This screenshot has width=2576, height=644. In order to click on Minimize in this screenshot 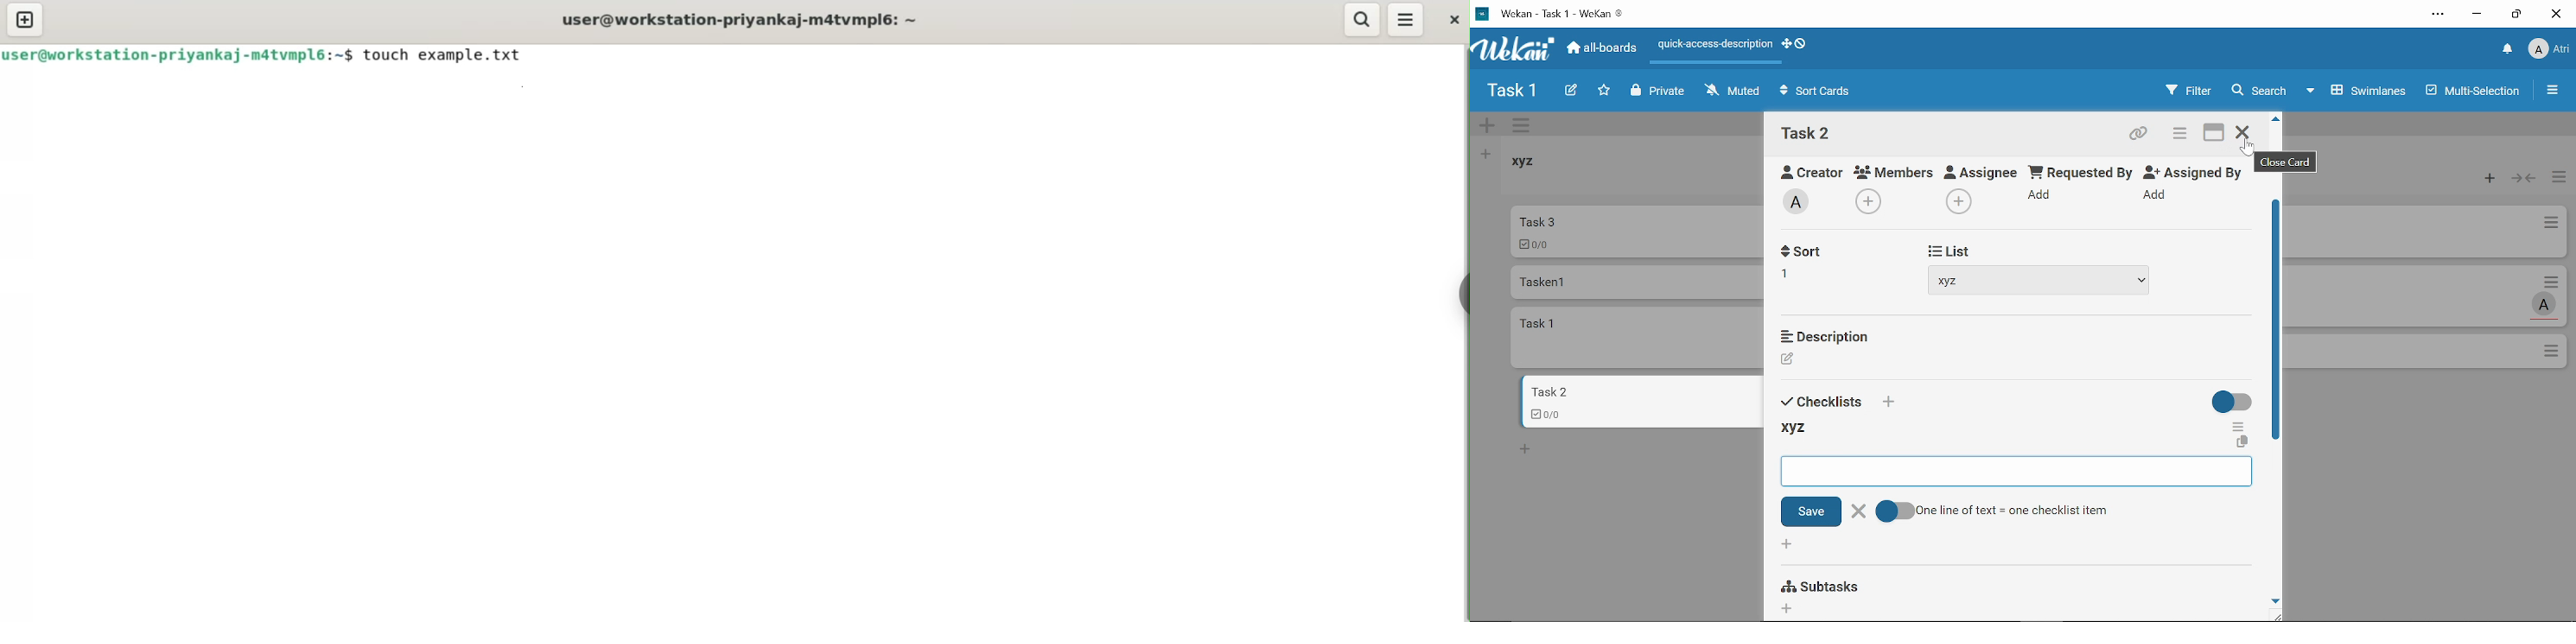, I will do `click(2477, 16)`.